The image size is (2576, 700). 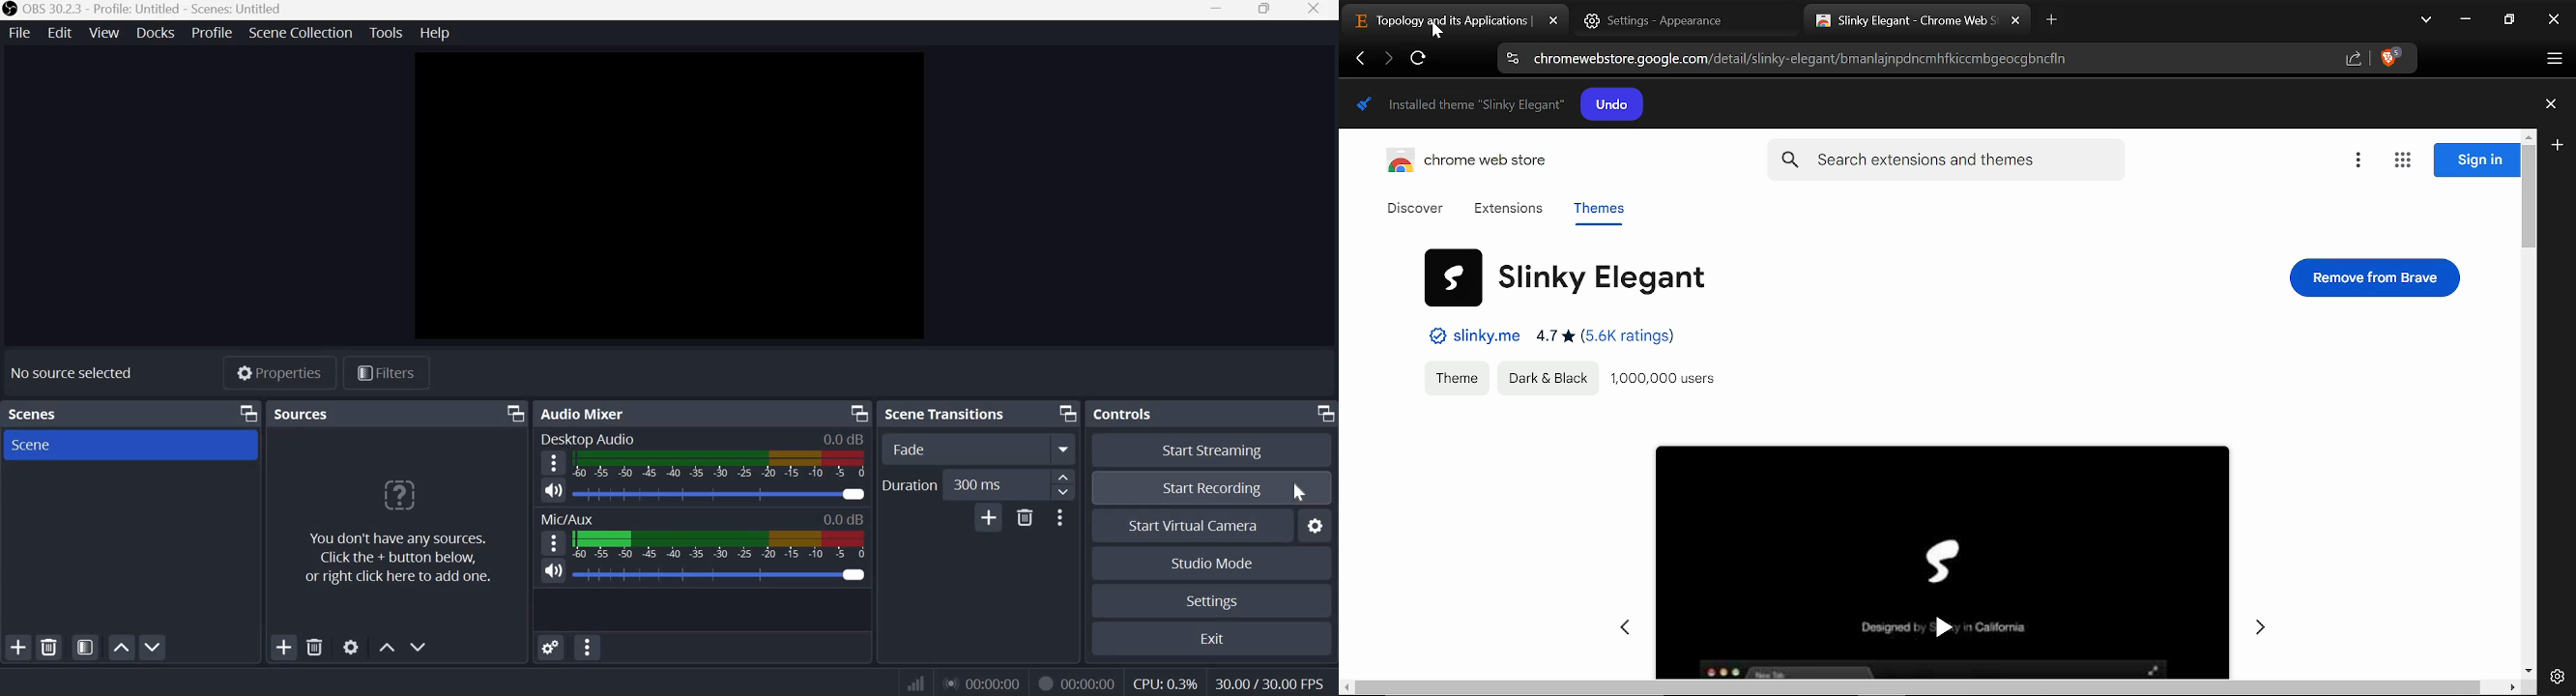 I want to click on Advanced Audio Properties, so click(x=551, y=646).